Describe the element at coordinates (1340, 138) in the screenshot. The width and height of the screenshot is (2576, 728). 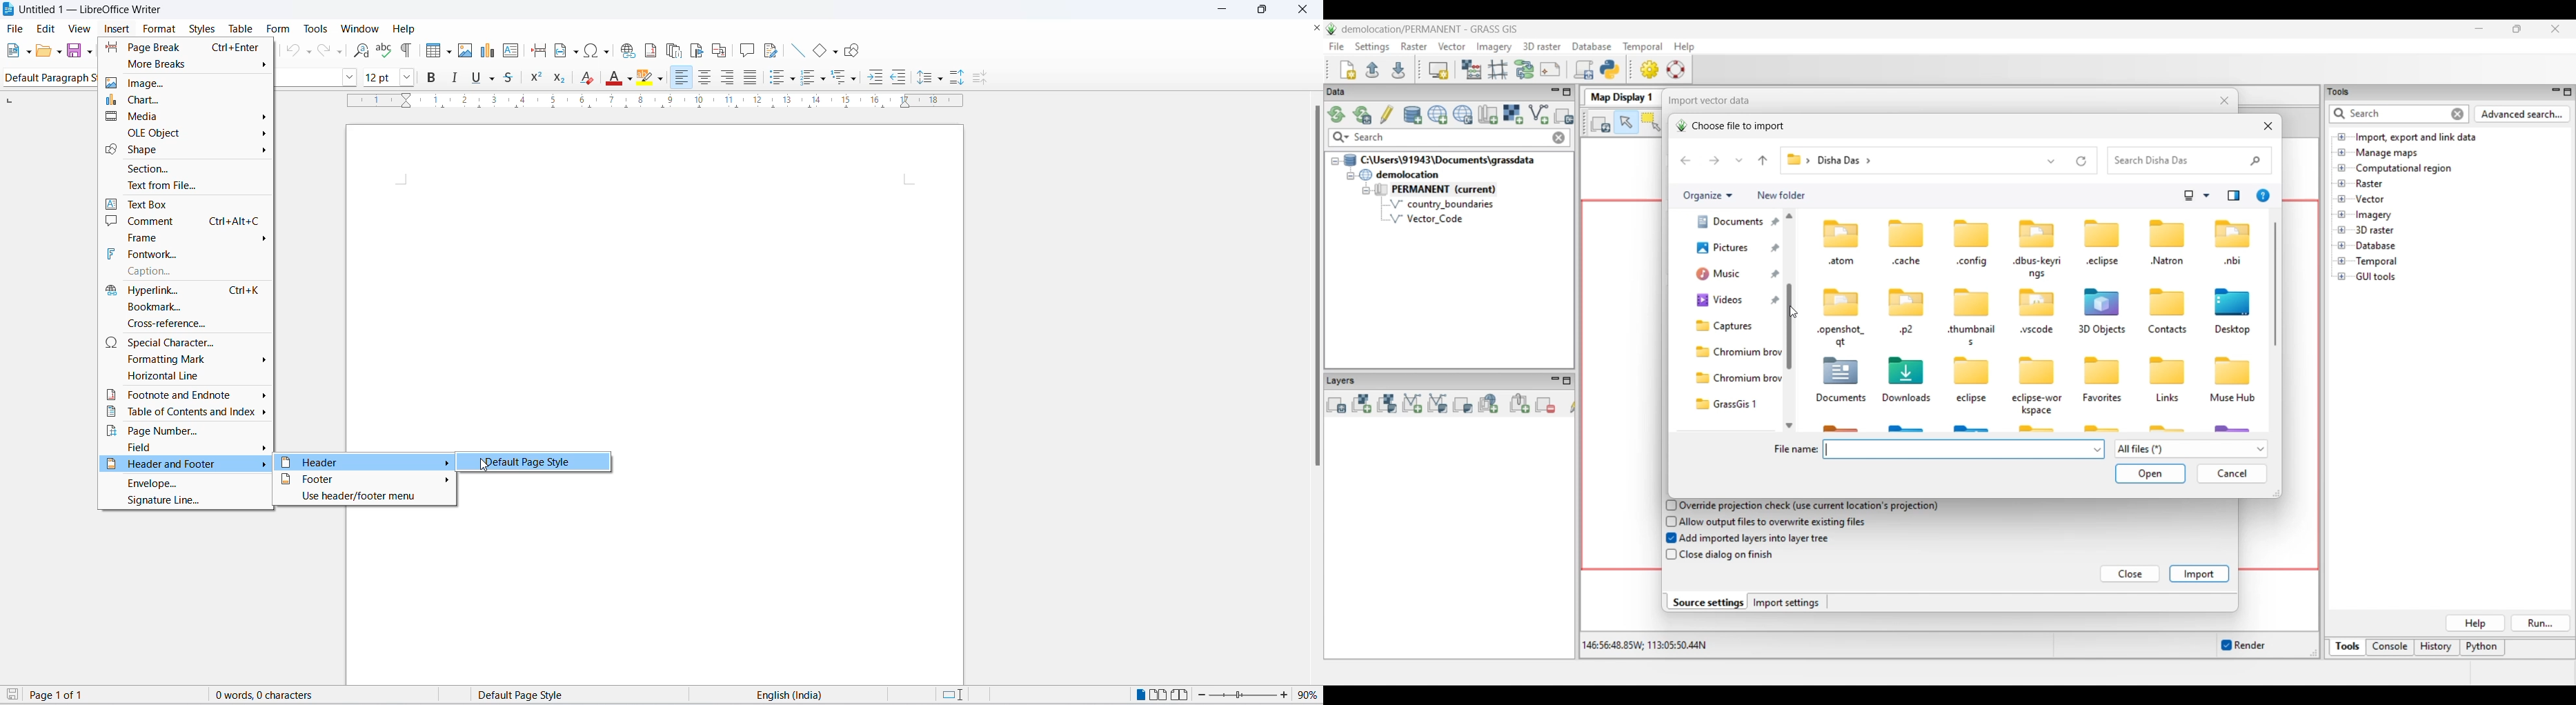
I see `Search specific maps` at that location.